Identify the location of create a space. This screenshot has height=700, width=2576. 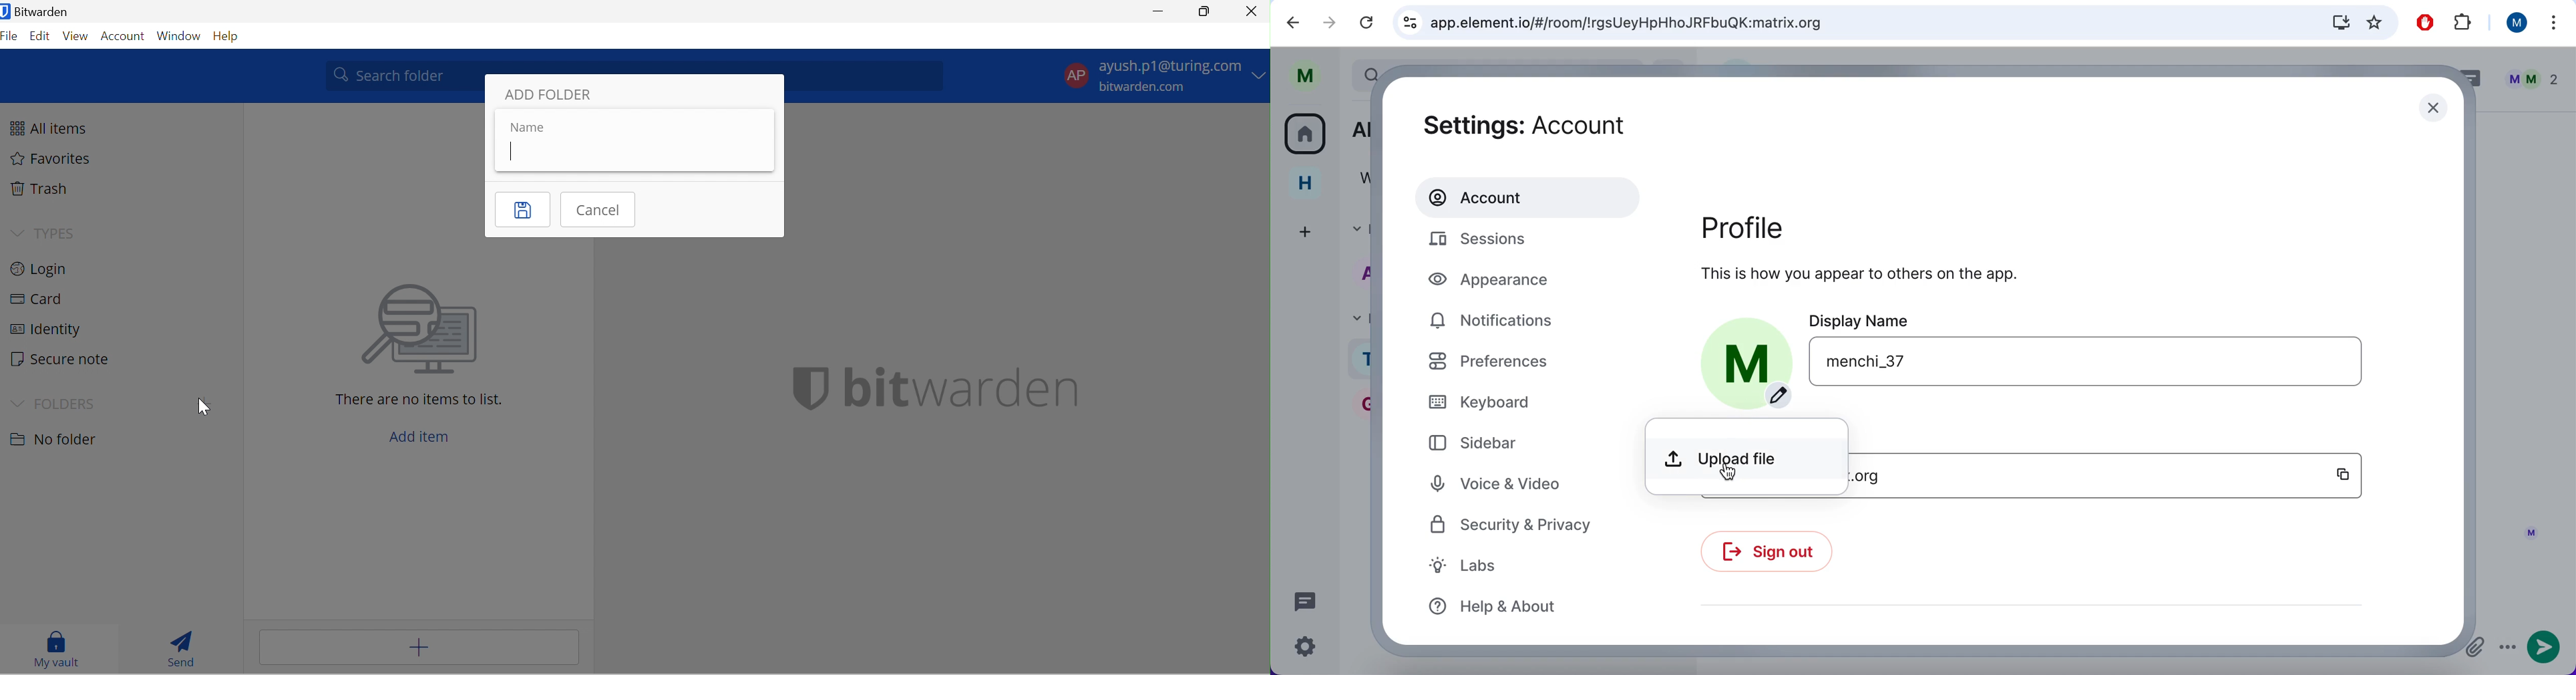
(1303, 230).